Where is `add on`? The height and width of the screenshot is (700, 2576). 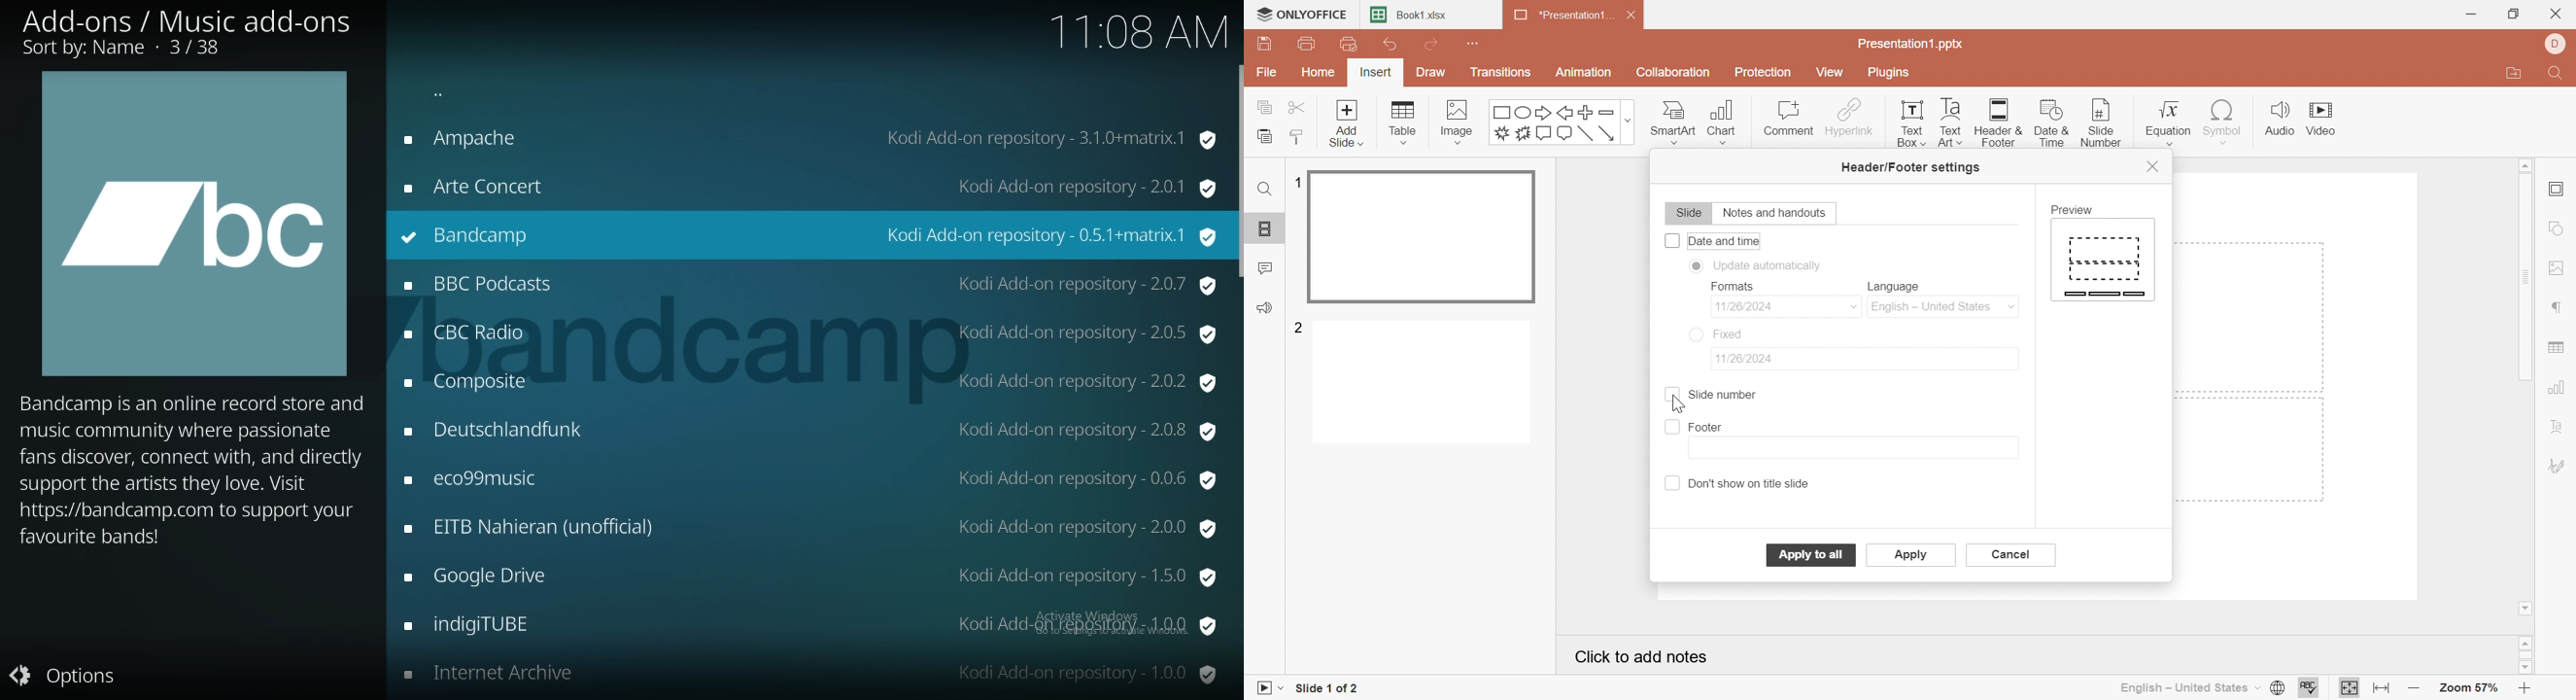
add on is located at coordinates (809, 140).